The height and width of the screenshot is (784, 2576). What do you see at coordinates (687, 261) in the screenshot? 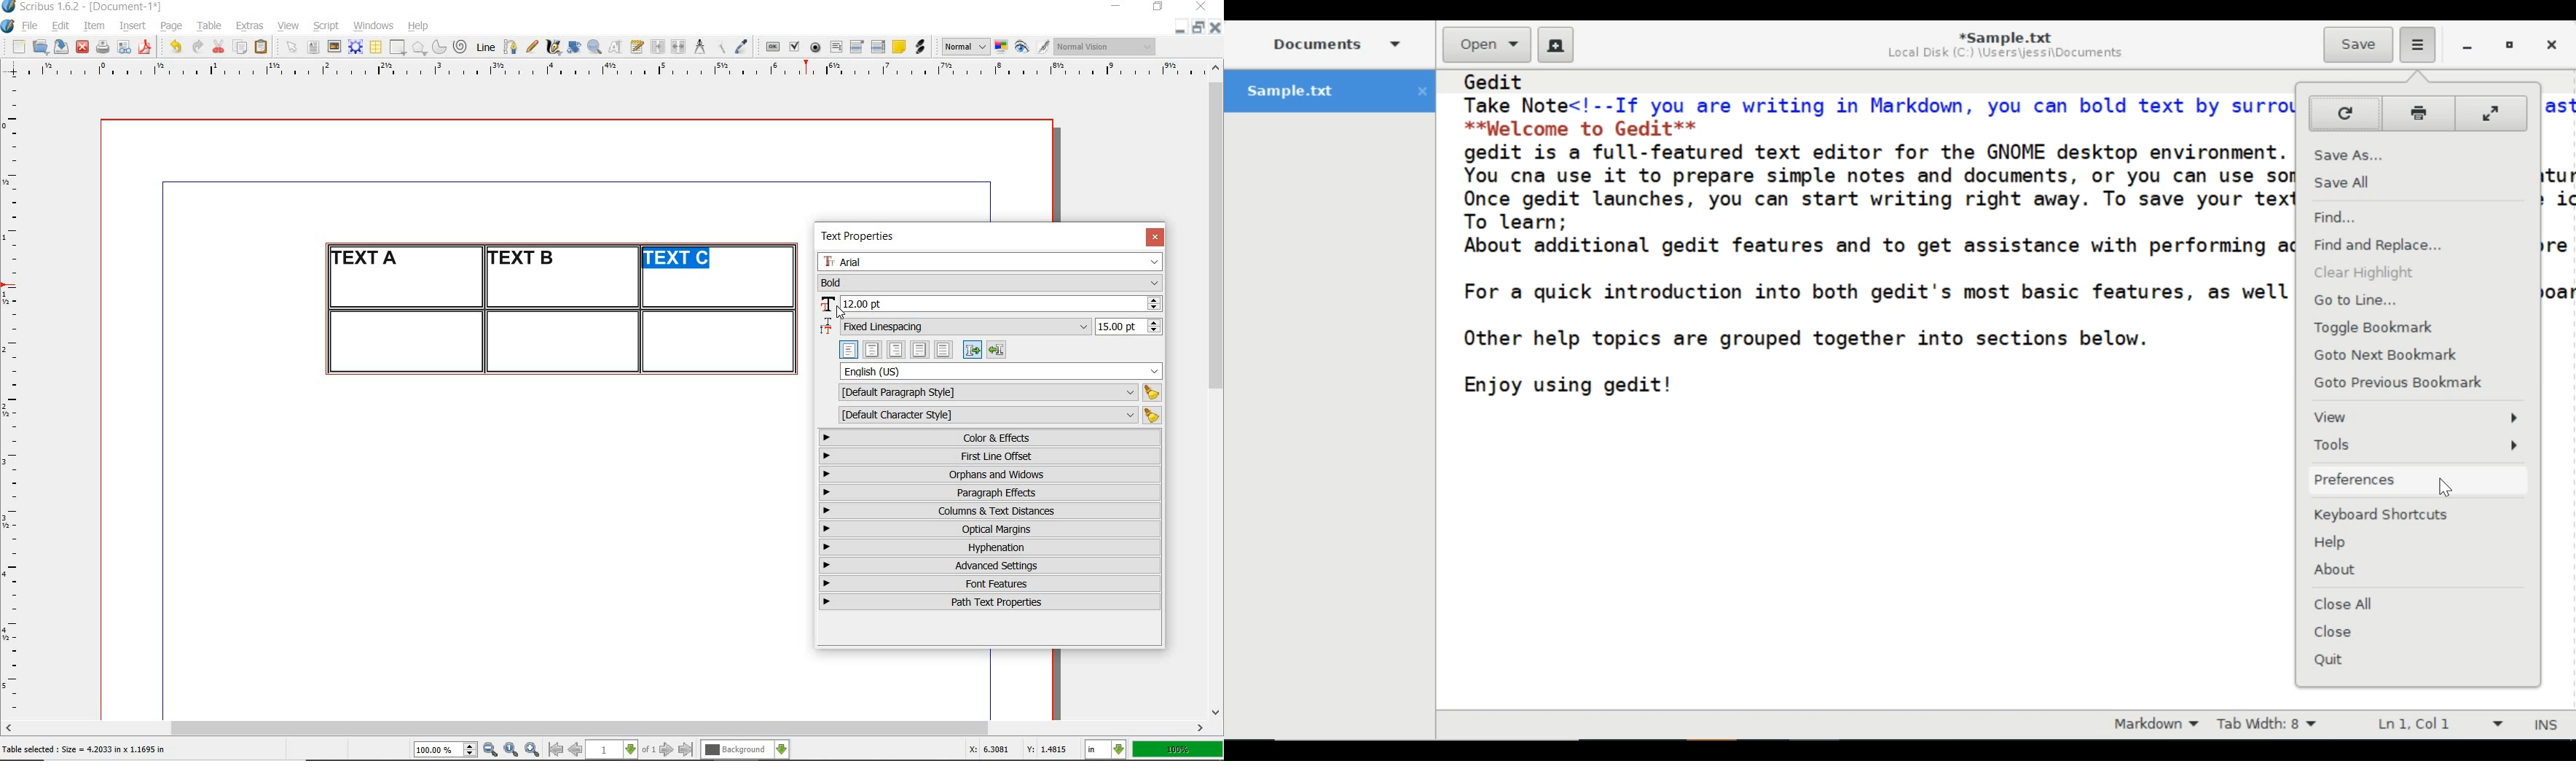
I see `text boldened` at bounding box center [687, 261].